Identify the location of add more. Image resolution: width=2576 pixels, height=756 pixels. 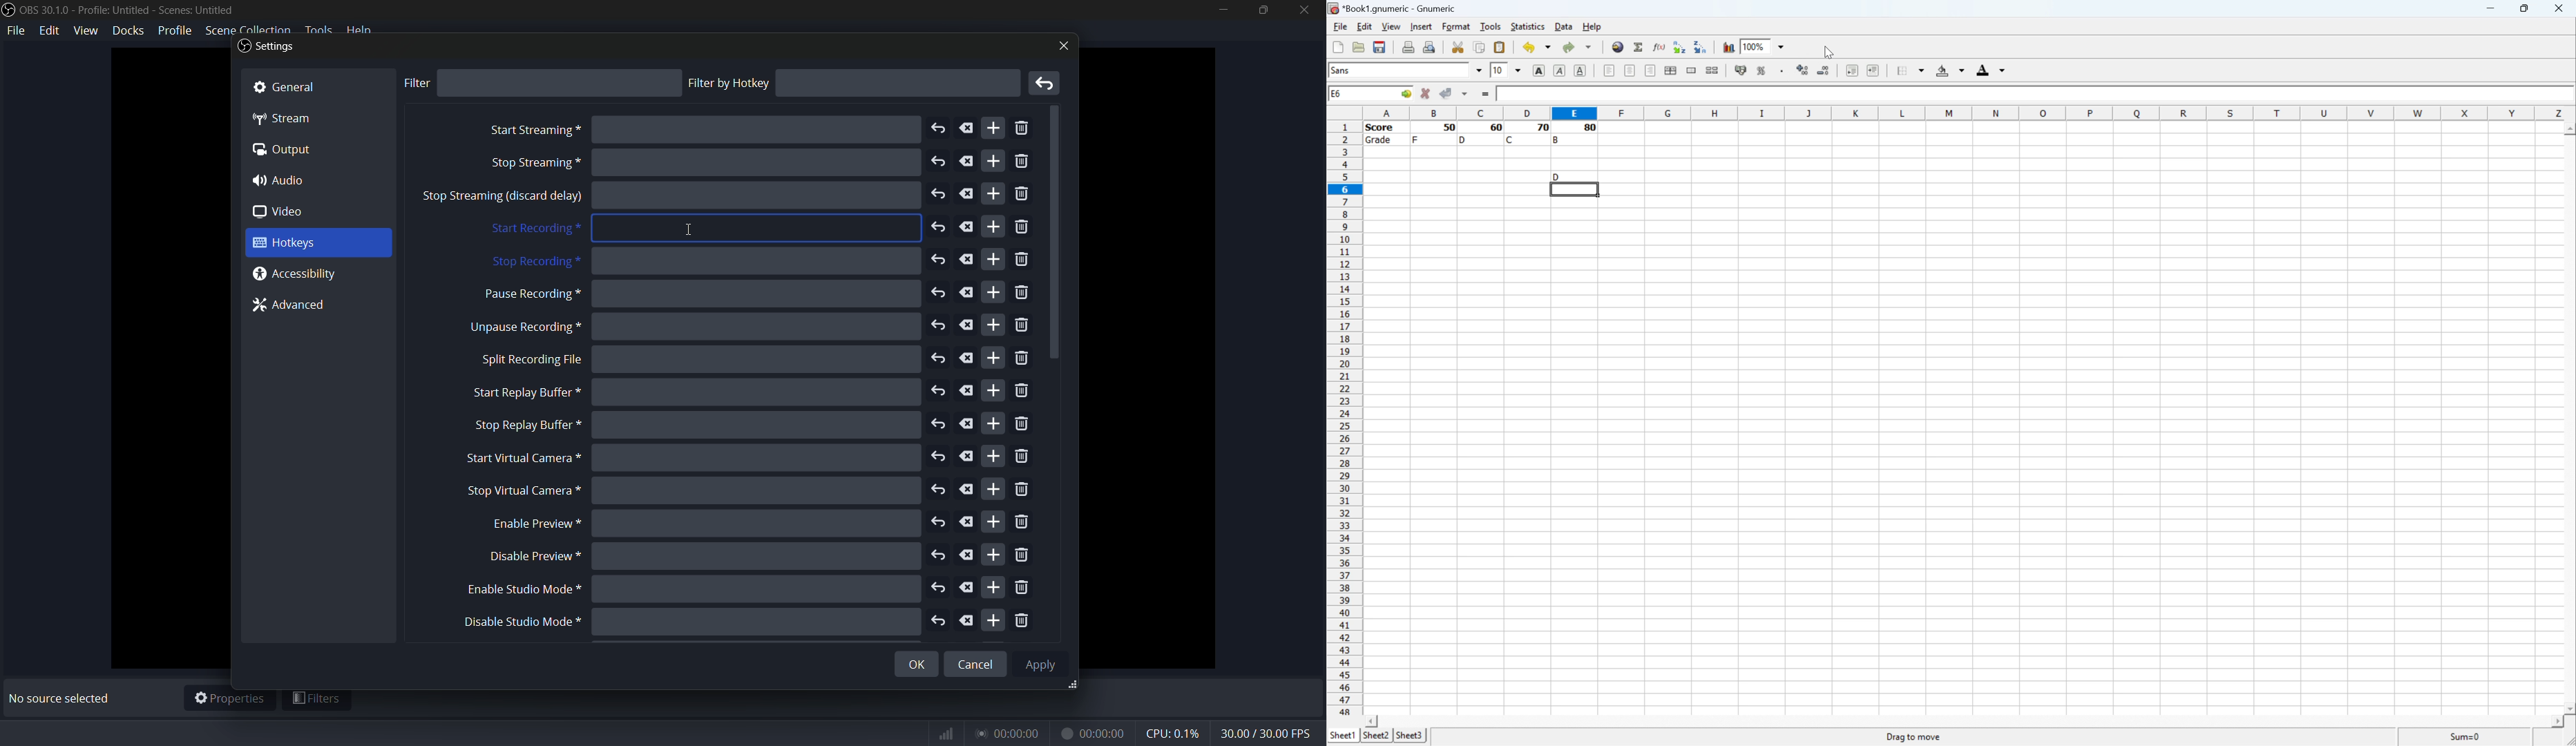
(993, 129).